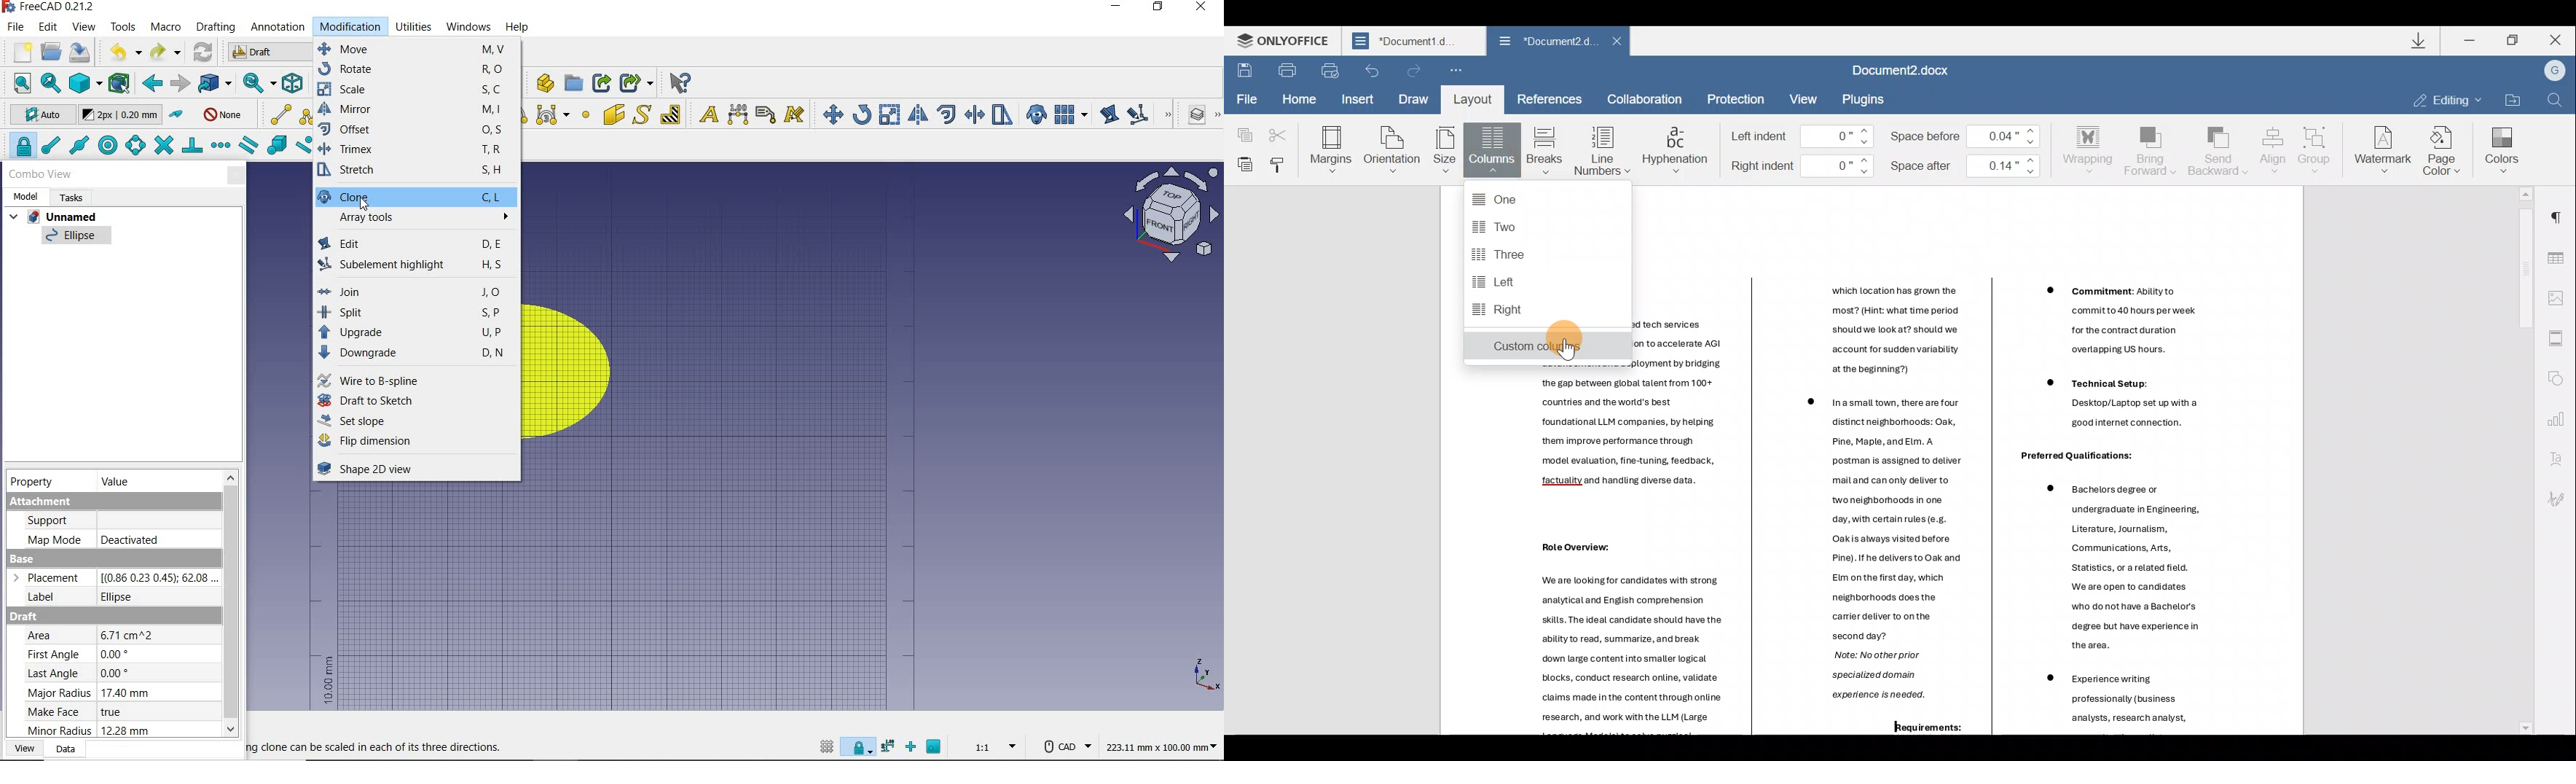 This screenshot has width=2576, height=784. Describe the element at coordinates (1601, 149) in the screenshot. I see `Line numbers` at that location.